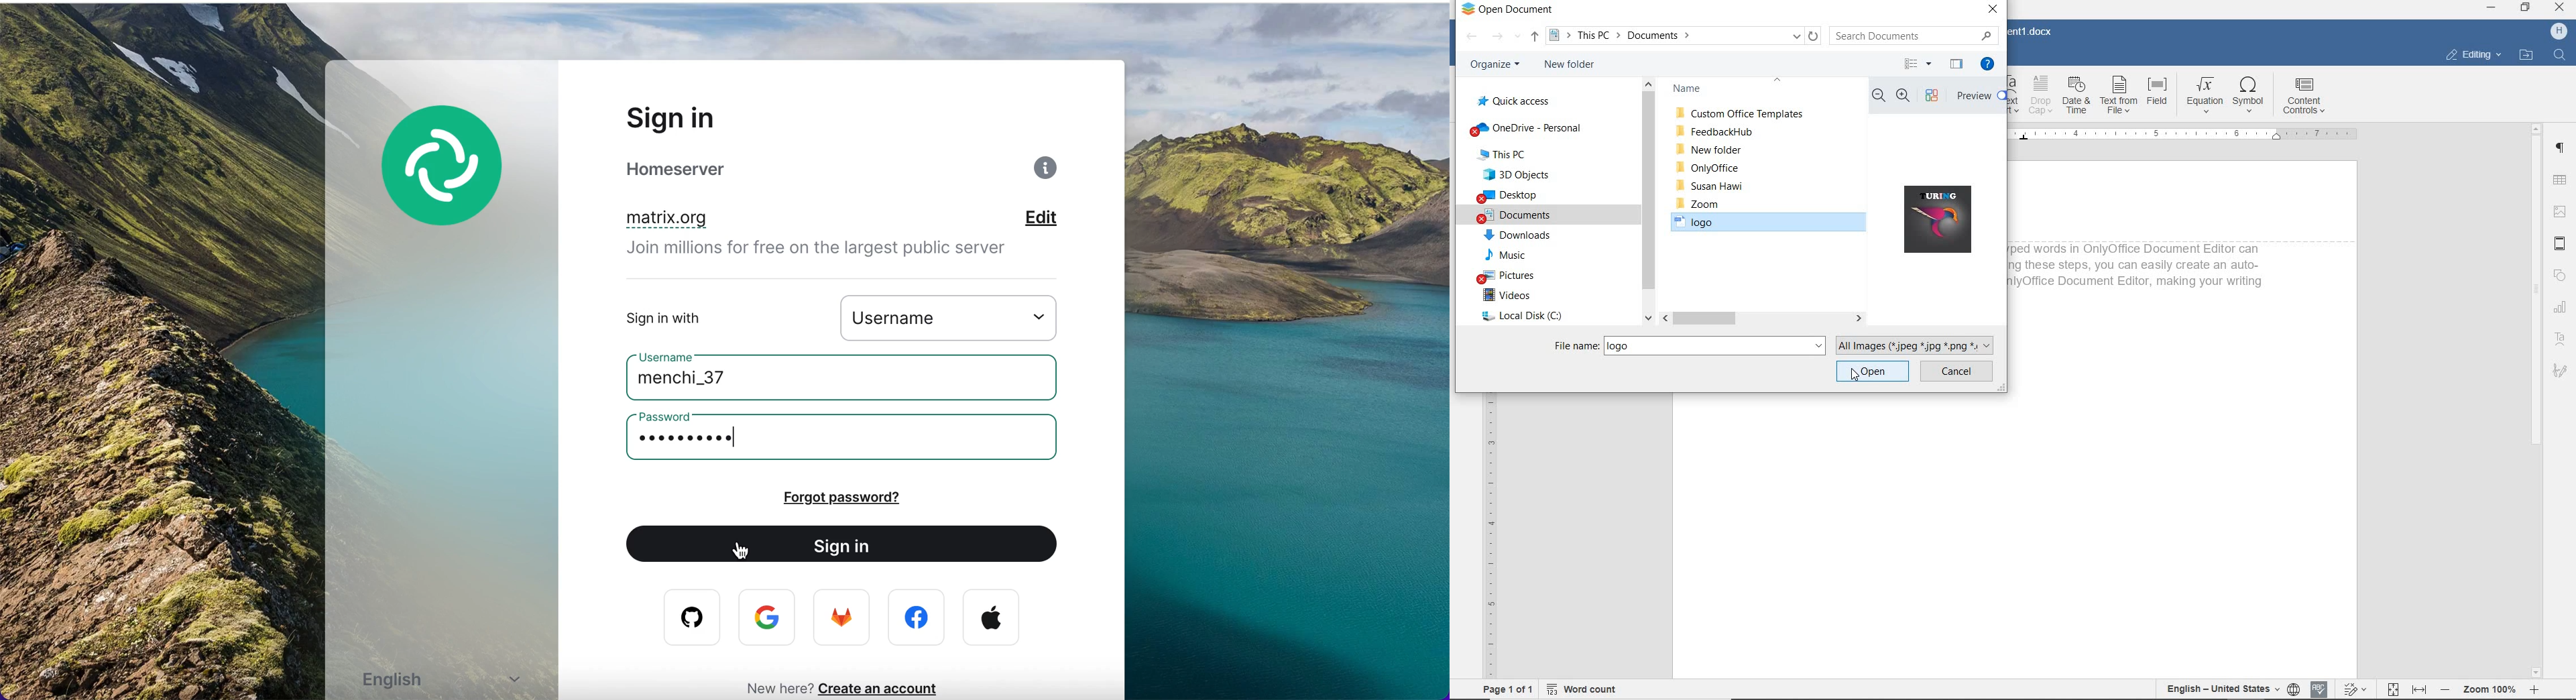  I want to click on CLOSE, so click(1993, 10).